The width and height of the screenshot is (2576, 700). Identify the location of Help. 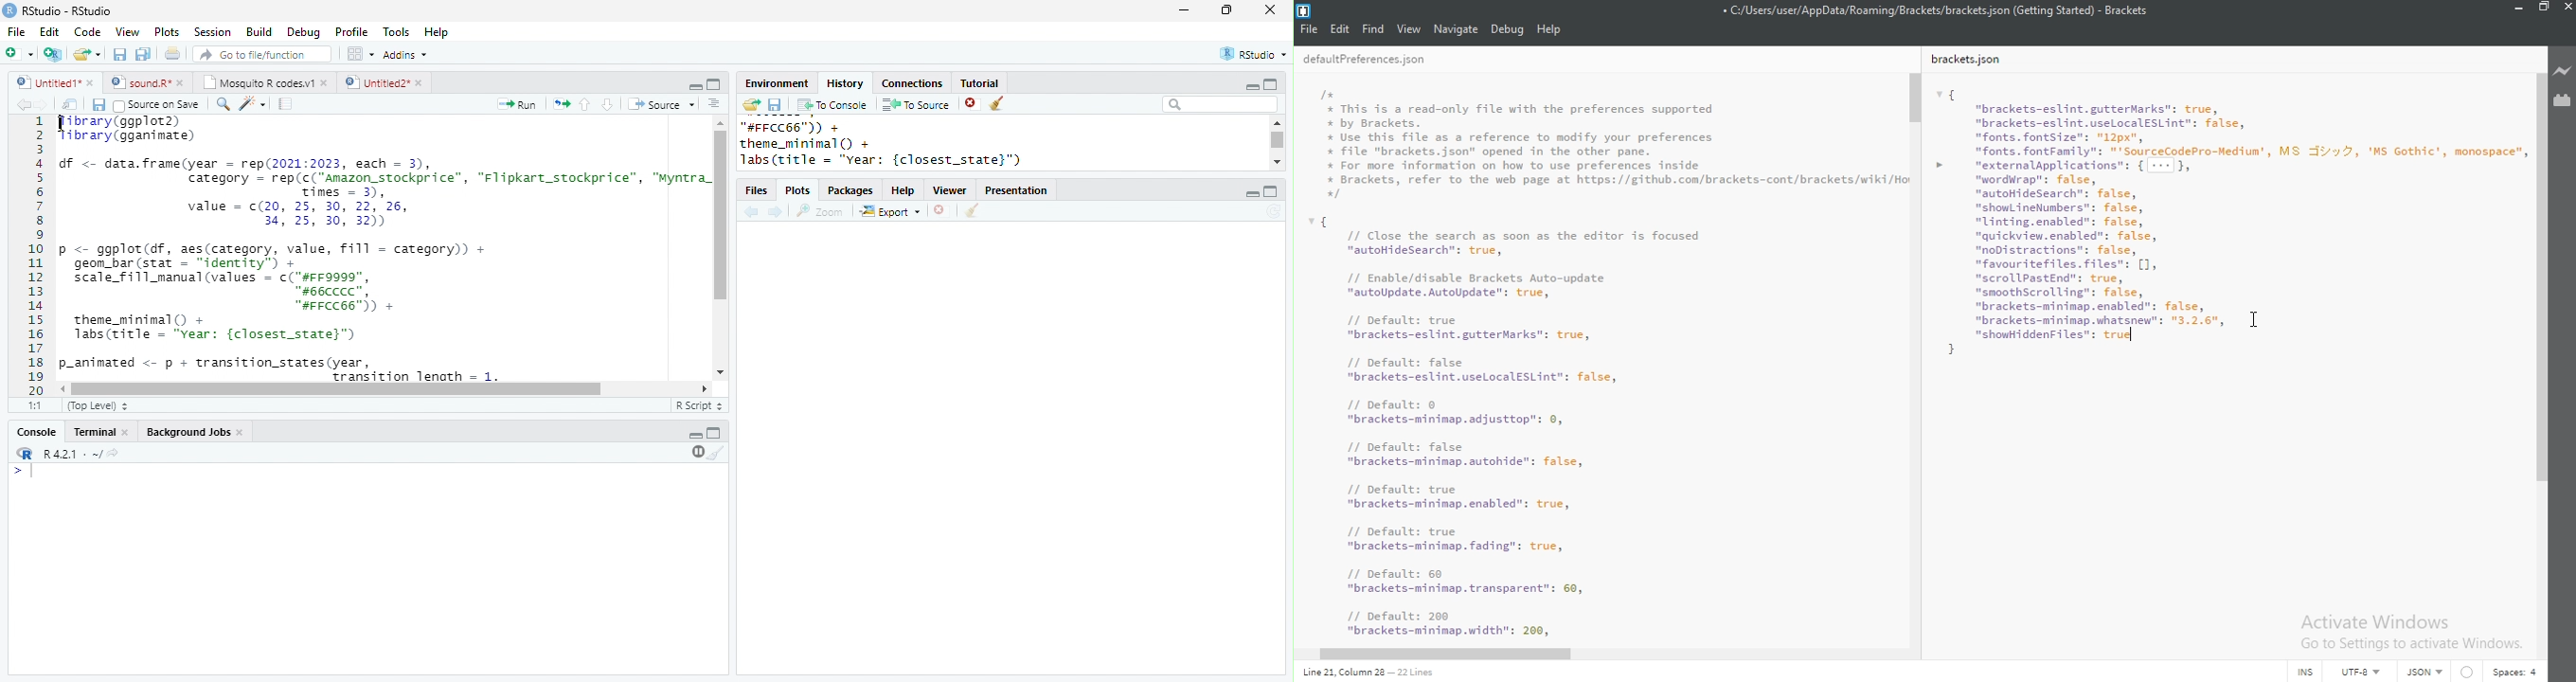
(903, 190).